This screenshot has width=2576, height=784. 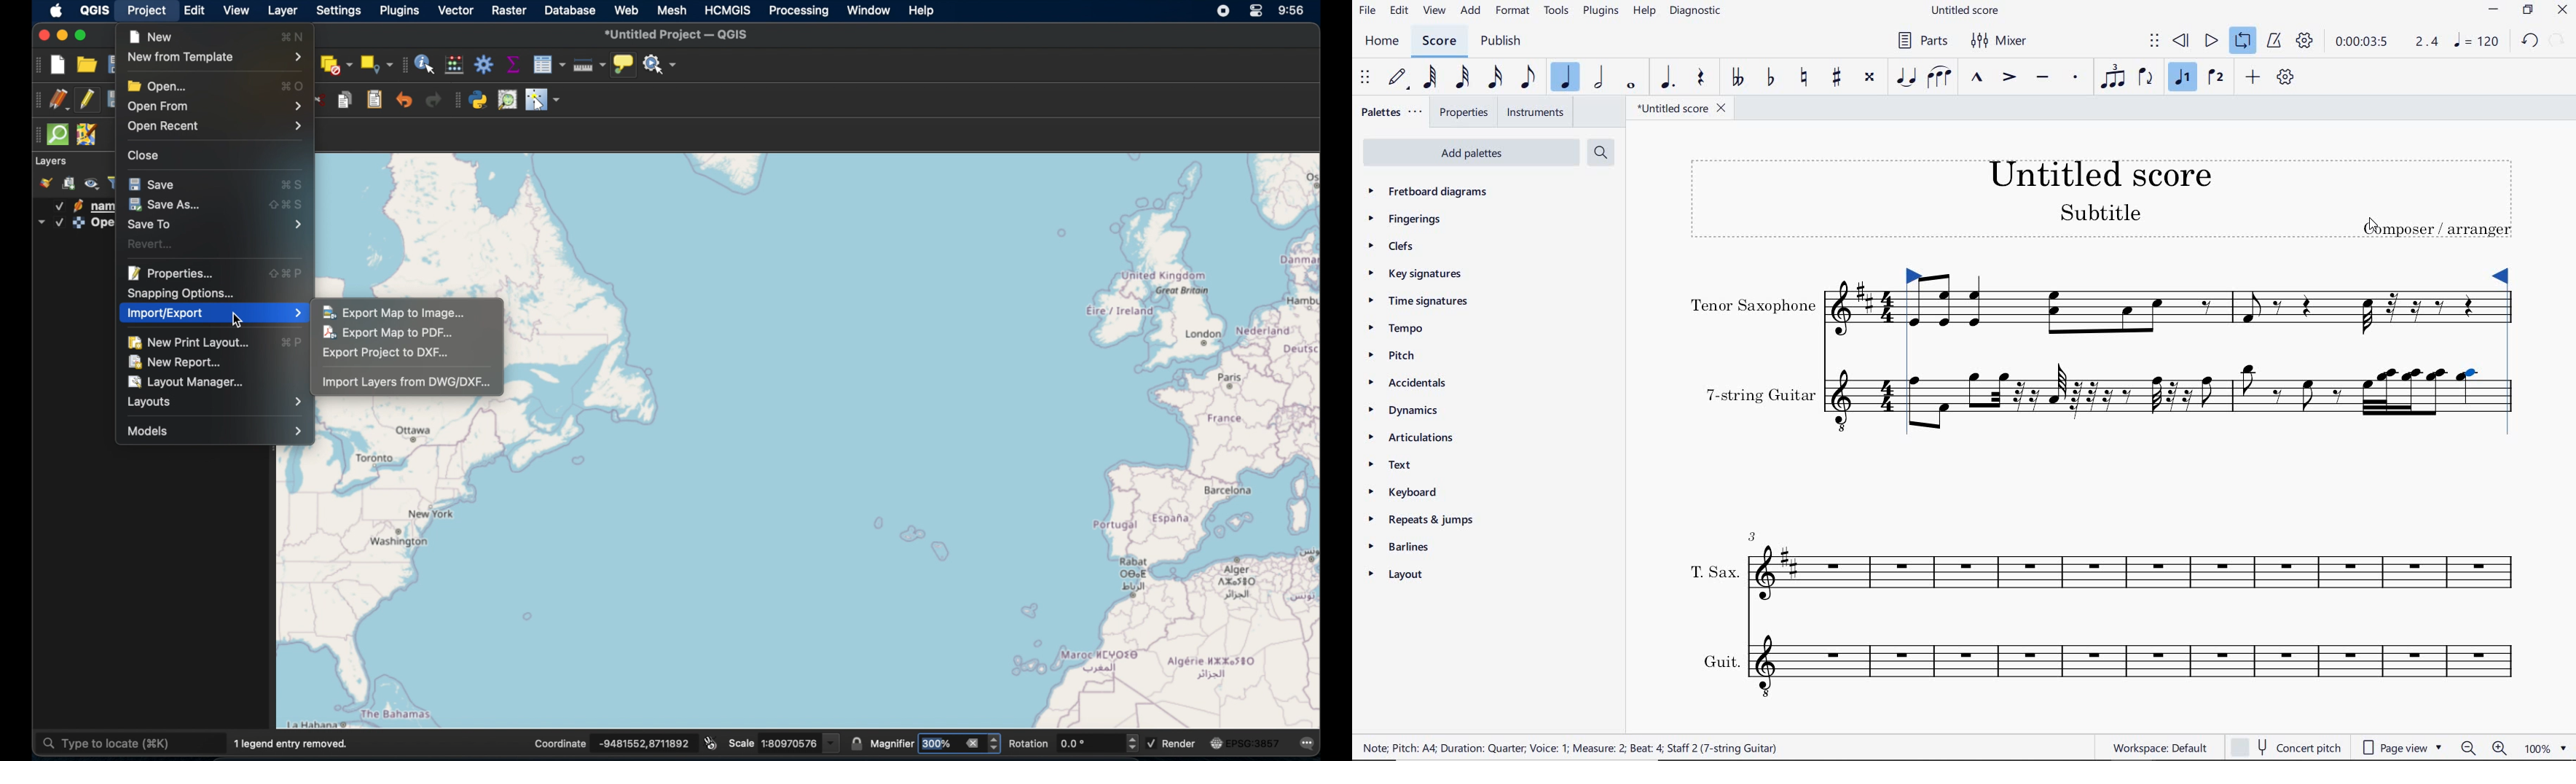 I want to click on DYNAMICS, so click(x=1400, y=410).